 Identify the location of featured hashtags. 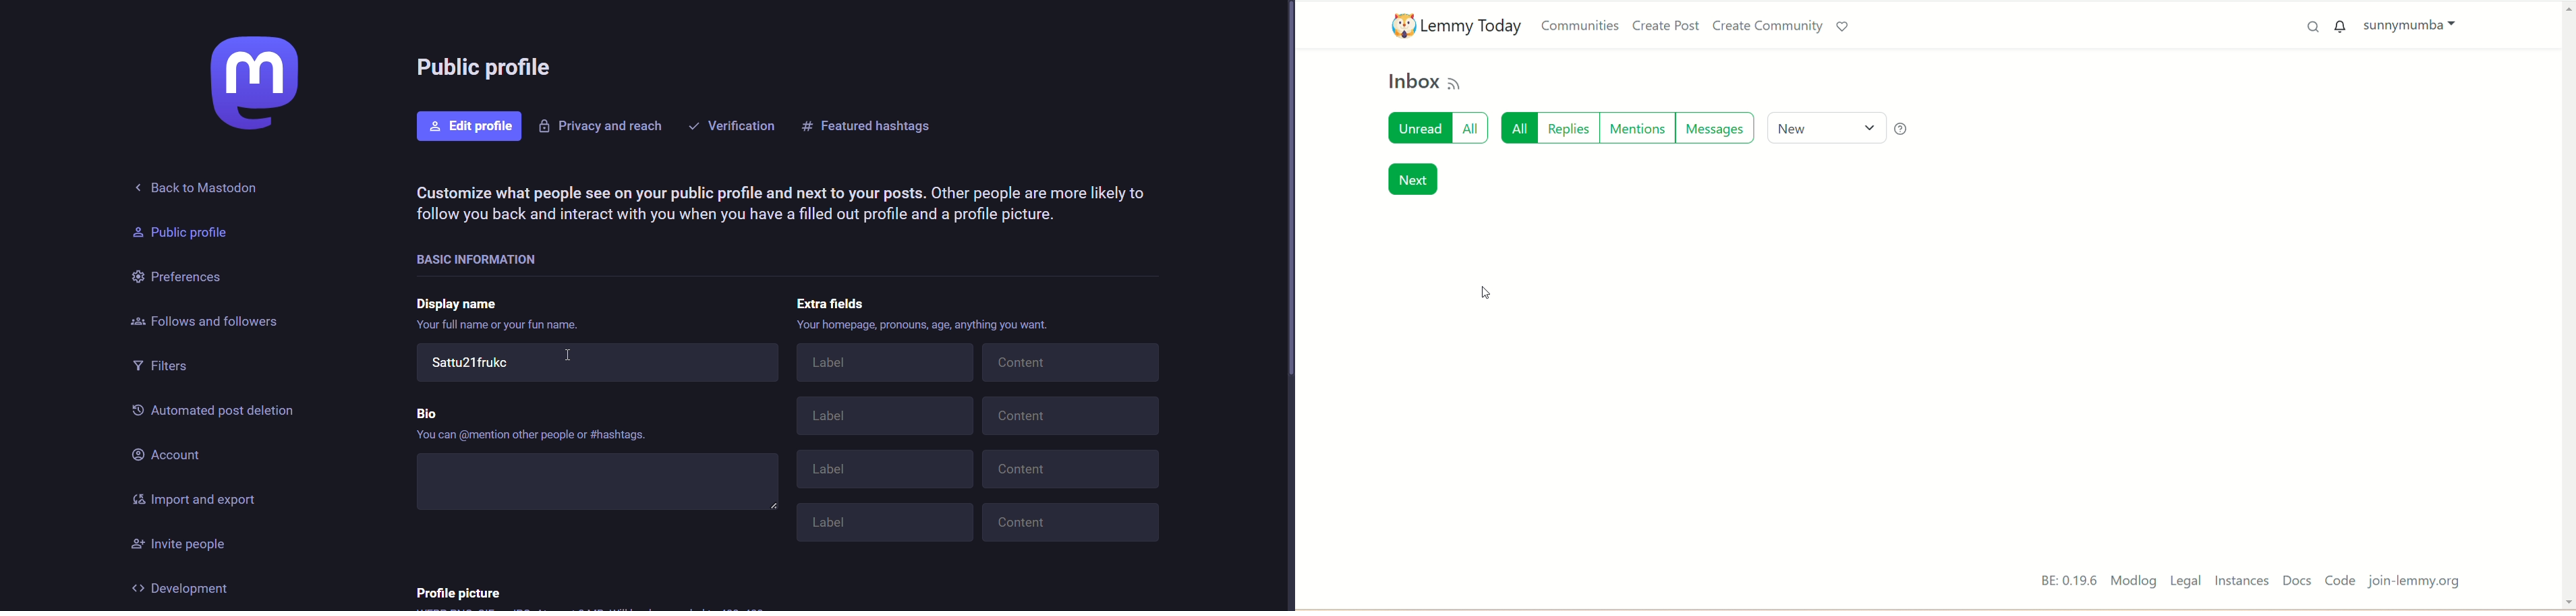
(869, 124).